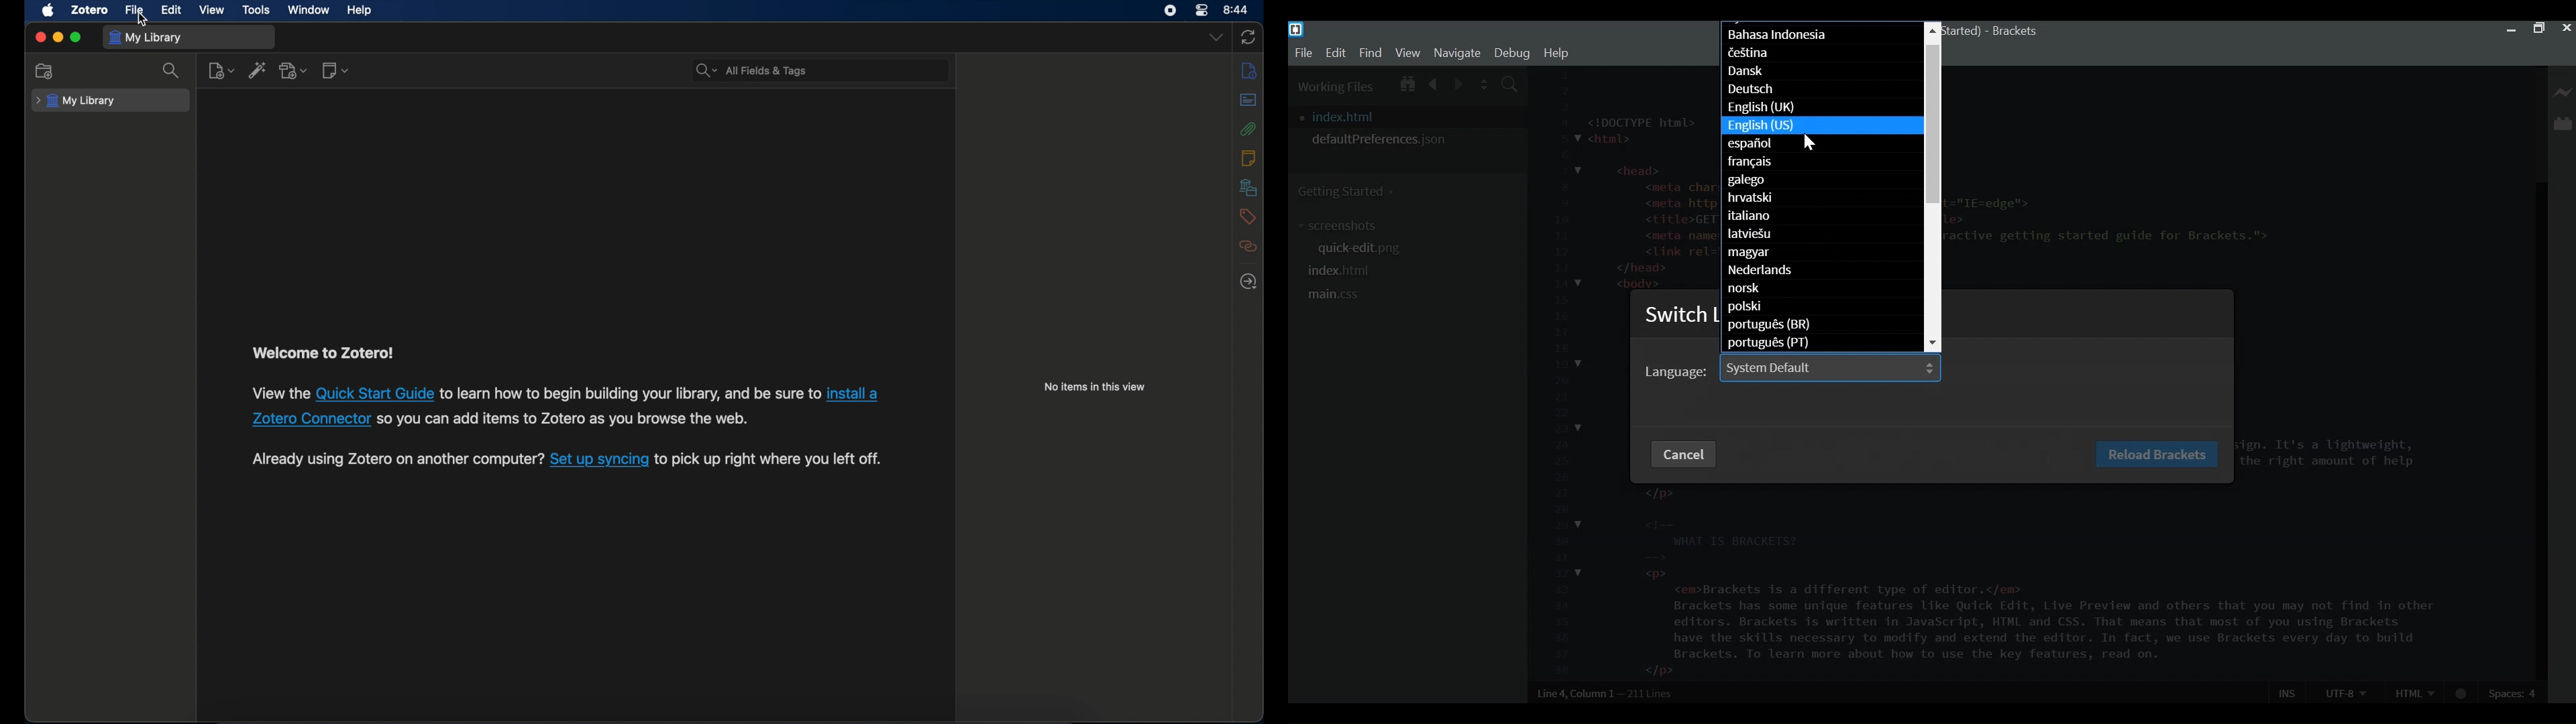  Describe the element at coordinates (2566, 28) in the screenshot. I see `Close` at that location.